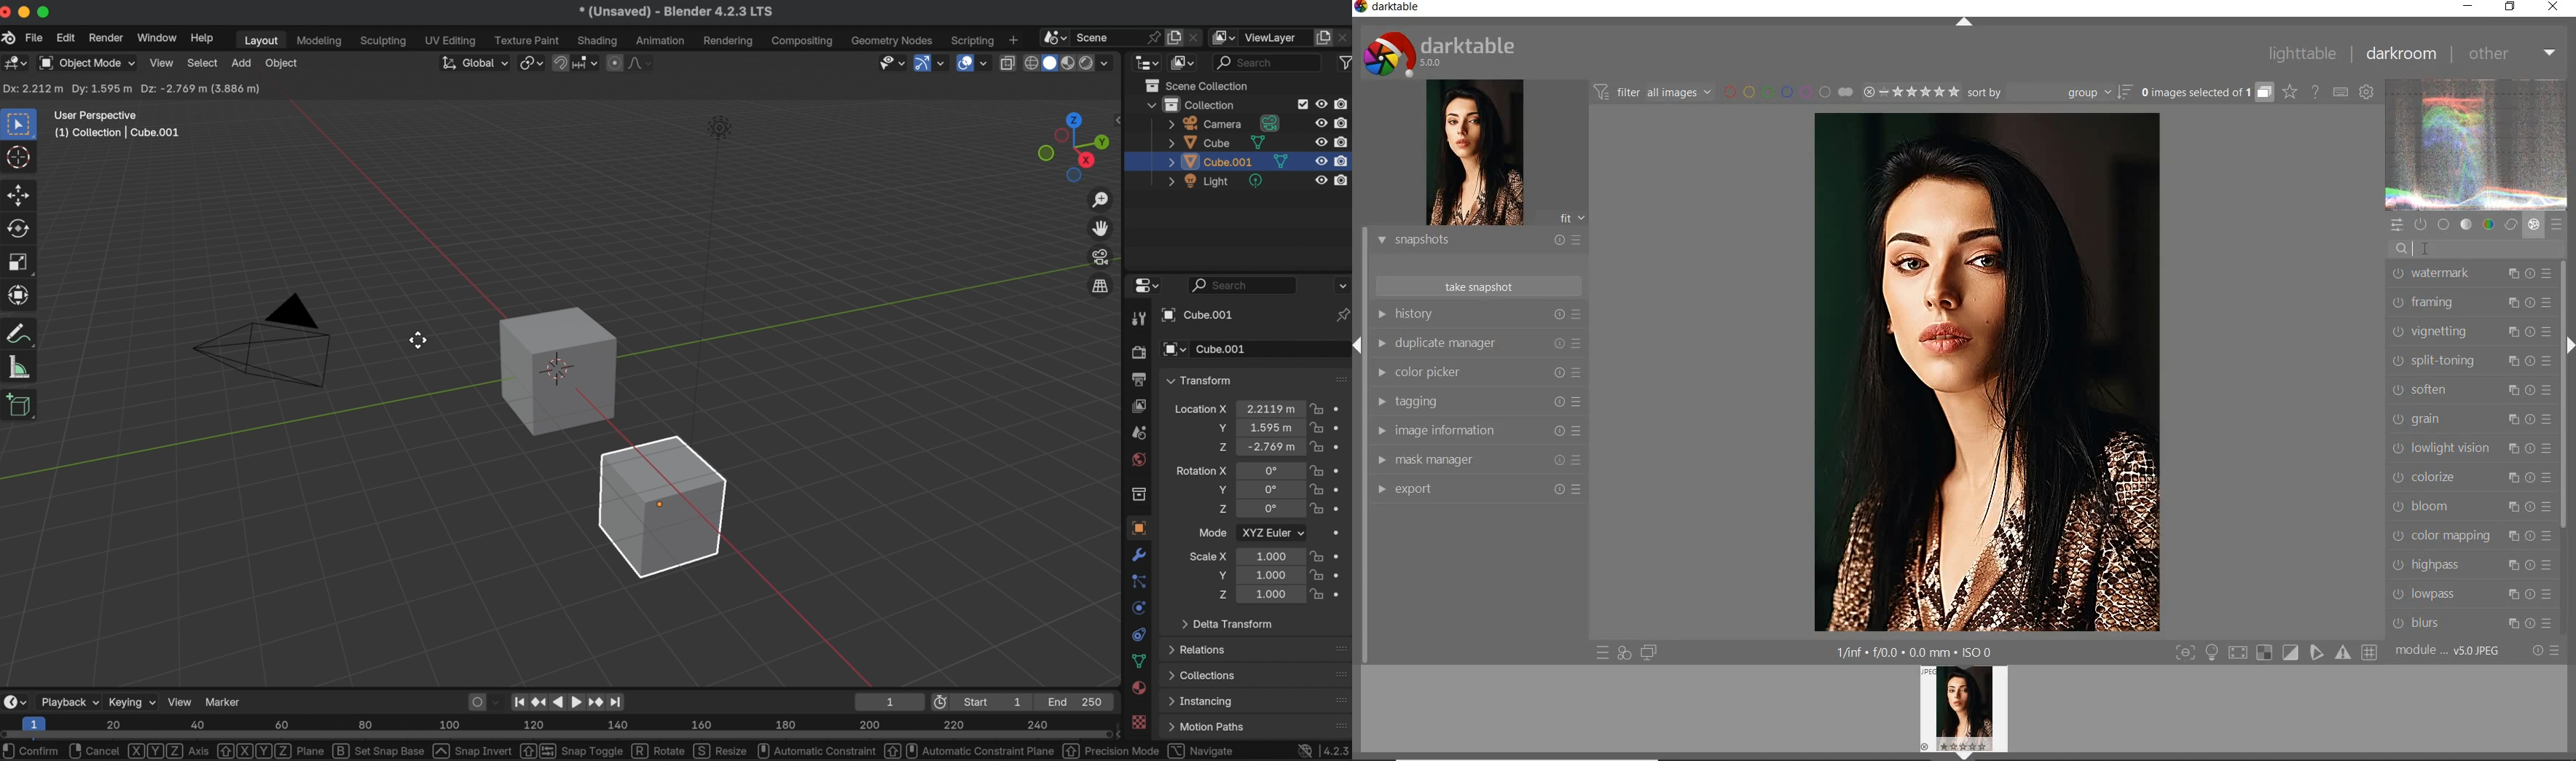 The image size is (2576, 784). What do you see at coordinates (1973, 710) in the screenshot?
I see `profile ` at bounding box center [1973, 710].